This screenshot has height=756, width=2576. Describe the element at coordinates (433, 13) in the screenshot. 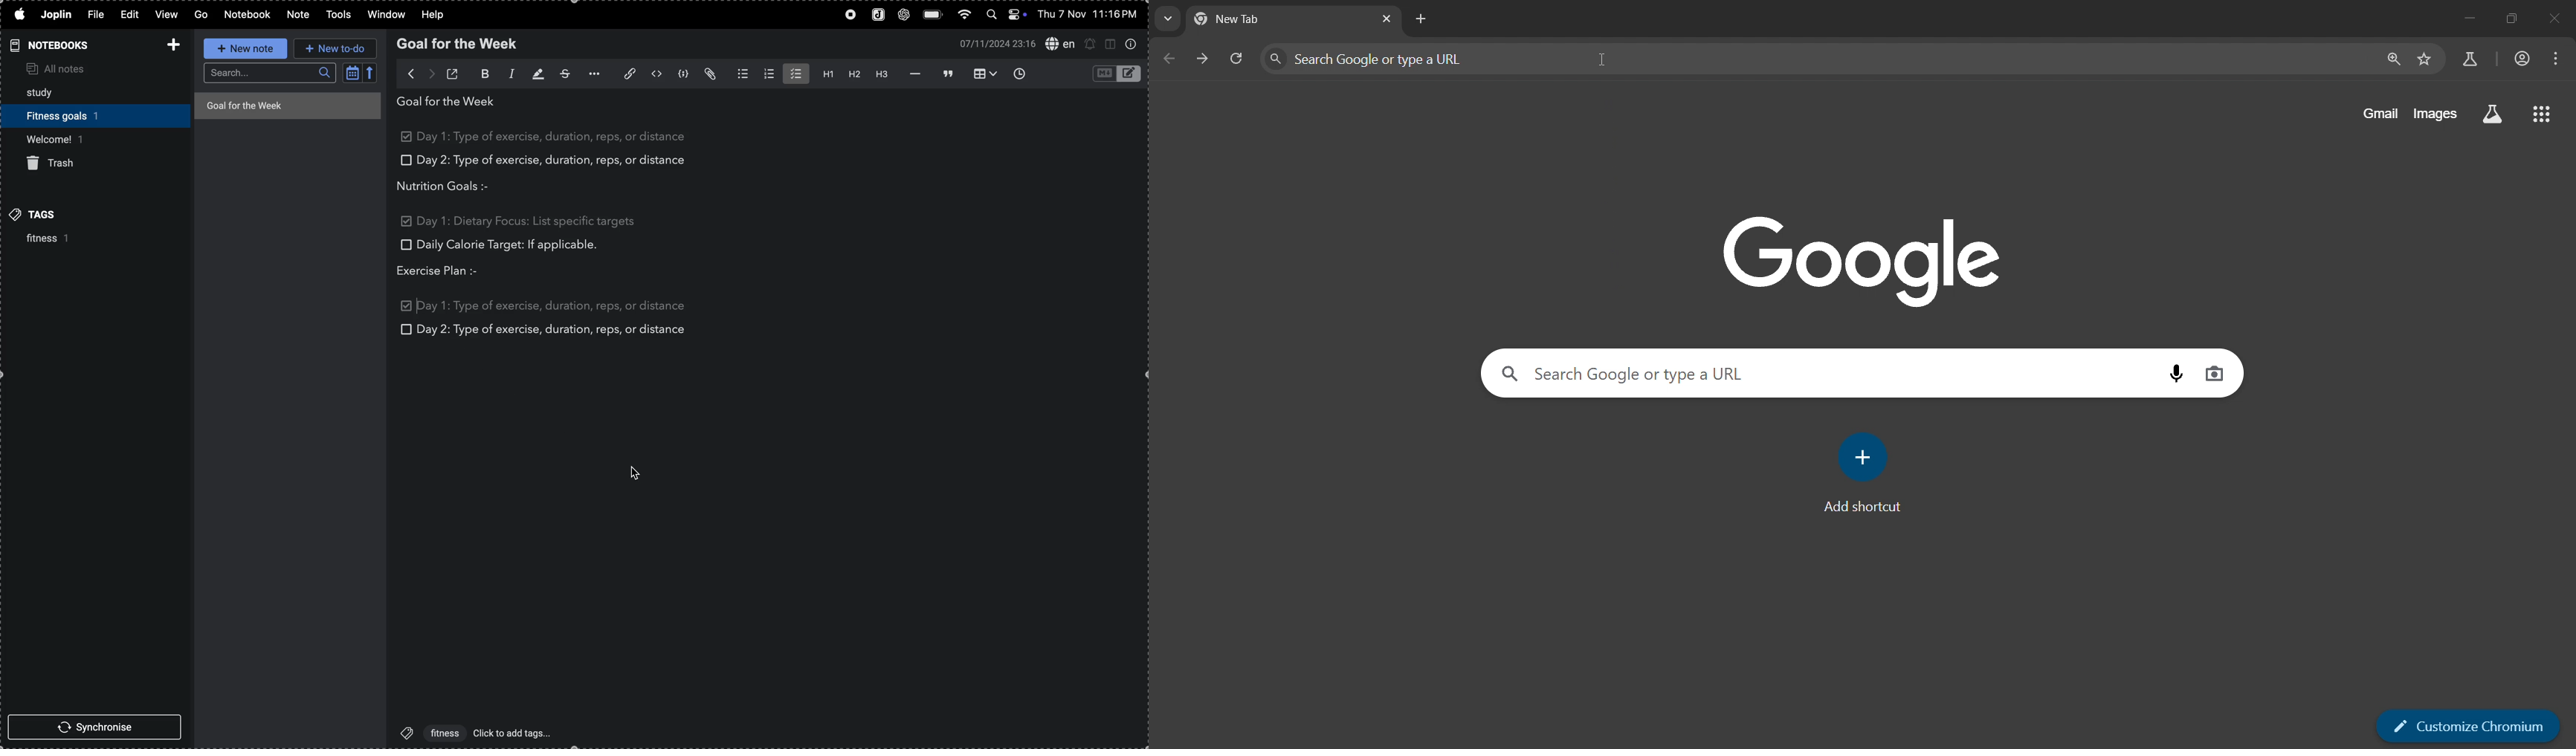

I see `help` at that location.